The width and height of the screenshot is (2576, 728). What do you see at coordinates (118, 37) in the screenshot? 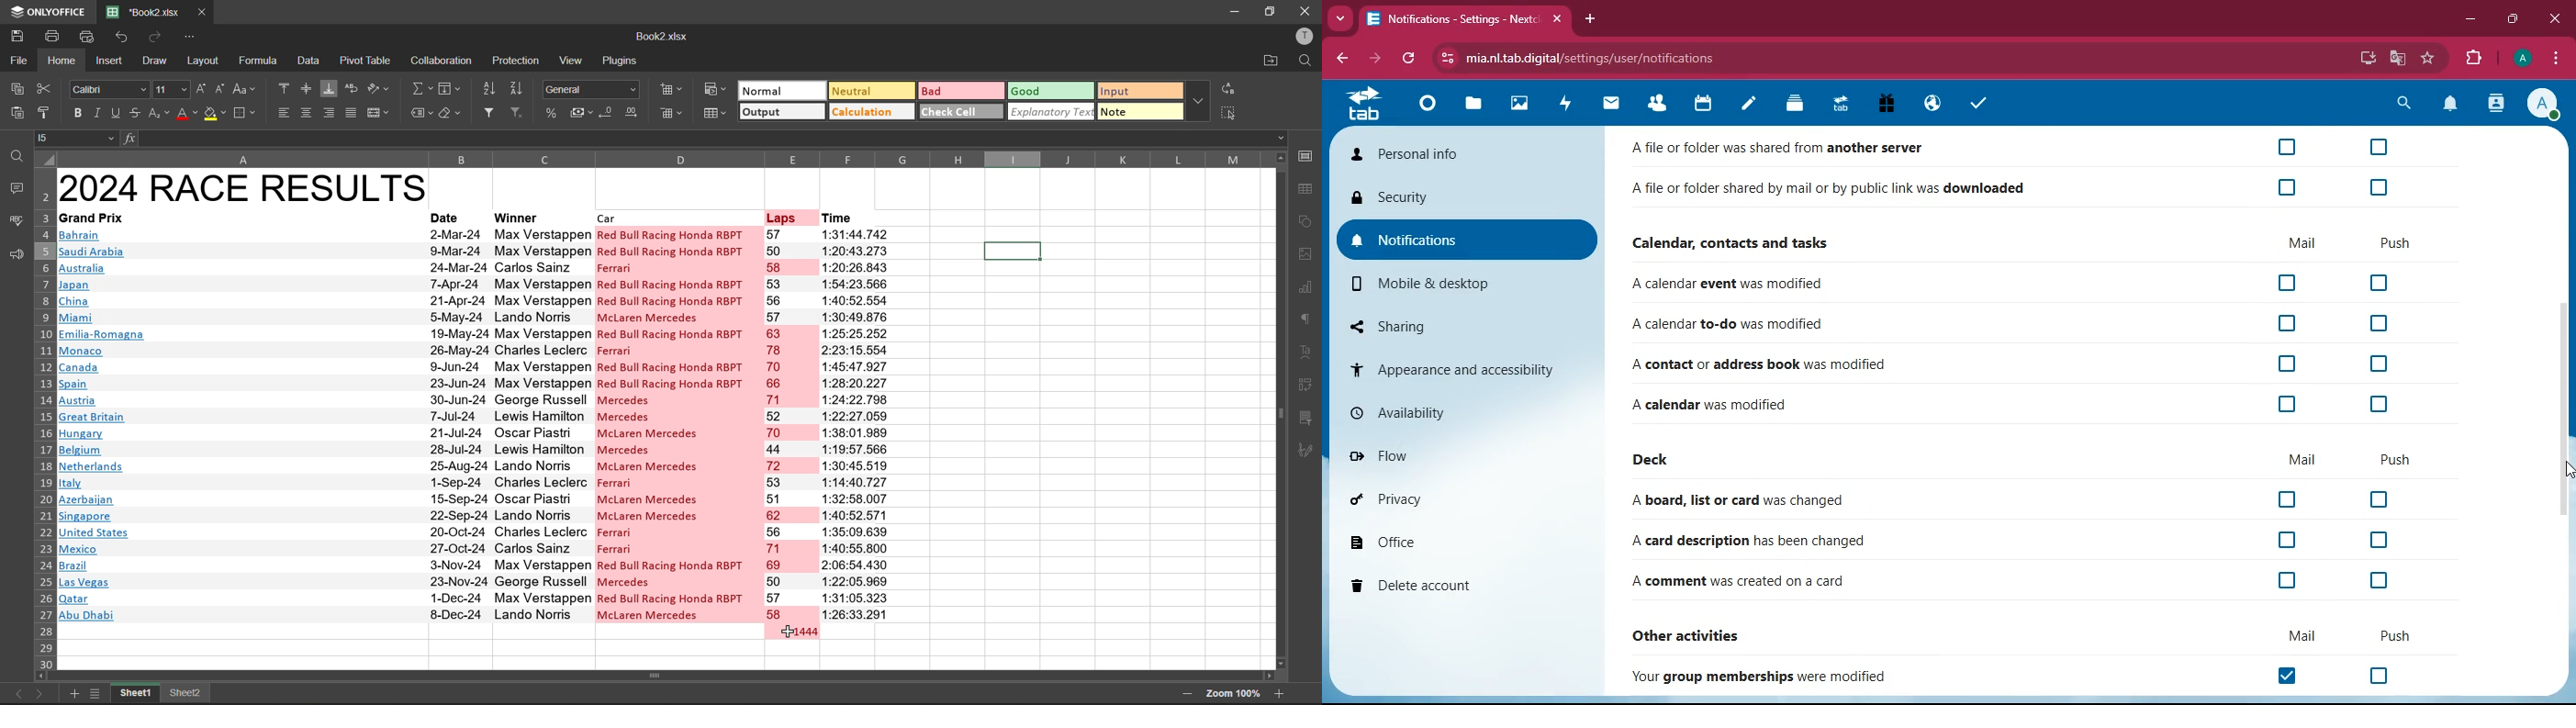
I see `undo` at bounding box center [118, 37].